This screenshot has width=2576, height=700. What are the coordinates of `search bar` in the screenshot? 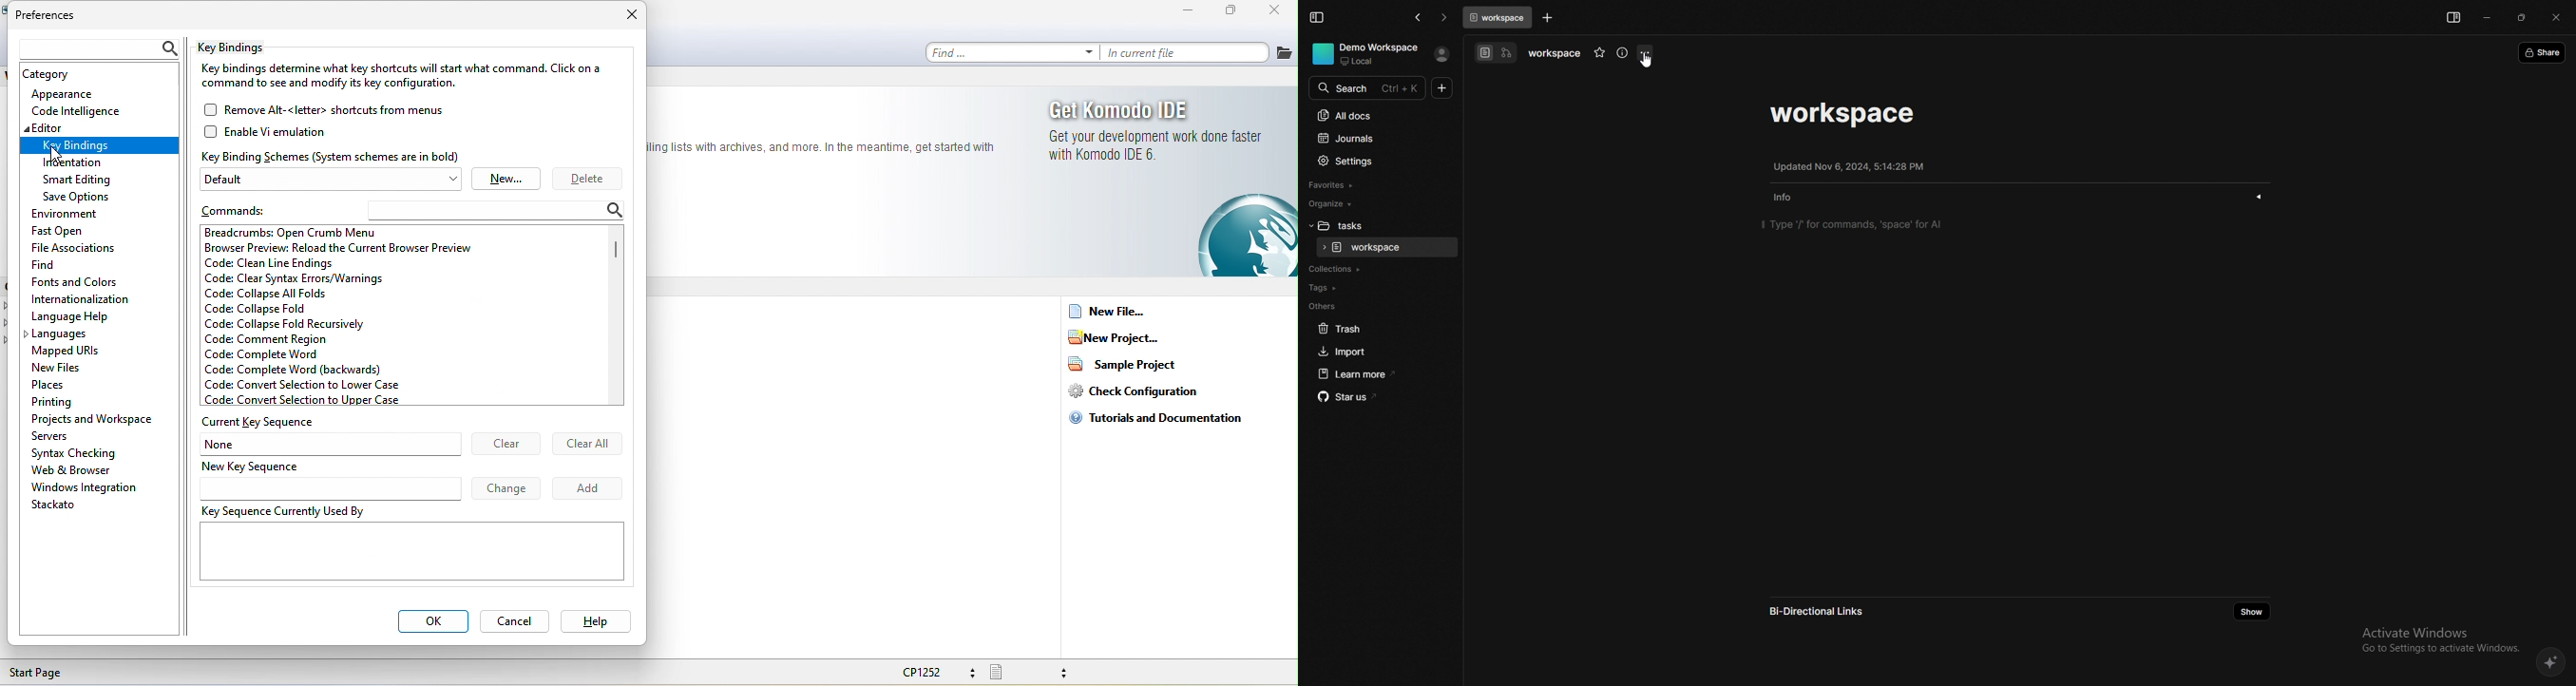 It's located at (500, 211).